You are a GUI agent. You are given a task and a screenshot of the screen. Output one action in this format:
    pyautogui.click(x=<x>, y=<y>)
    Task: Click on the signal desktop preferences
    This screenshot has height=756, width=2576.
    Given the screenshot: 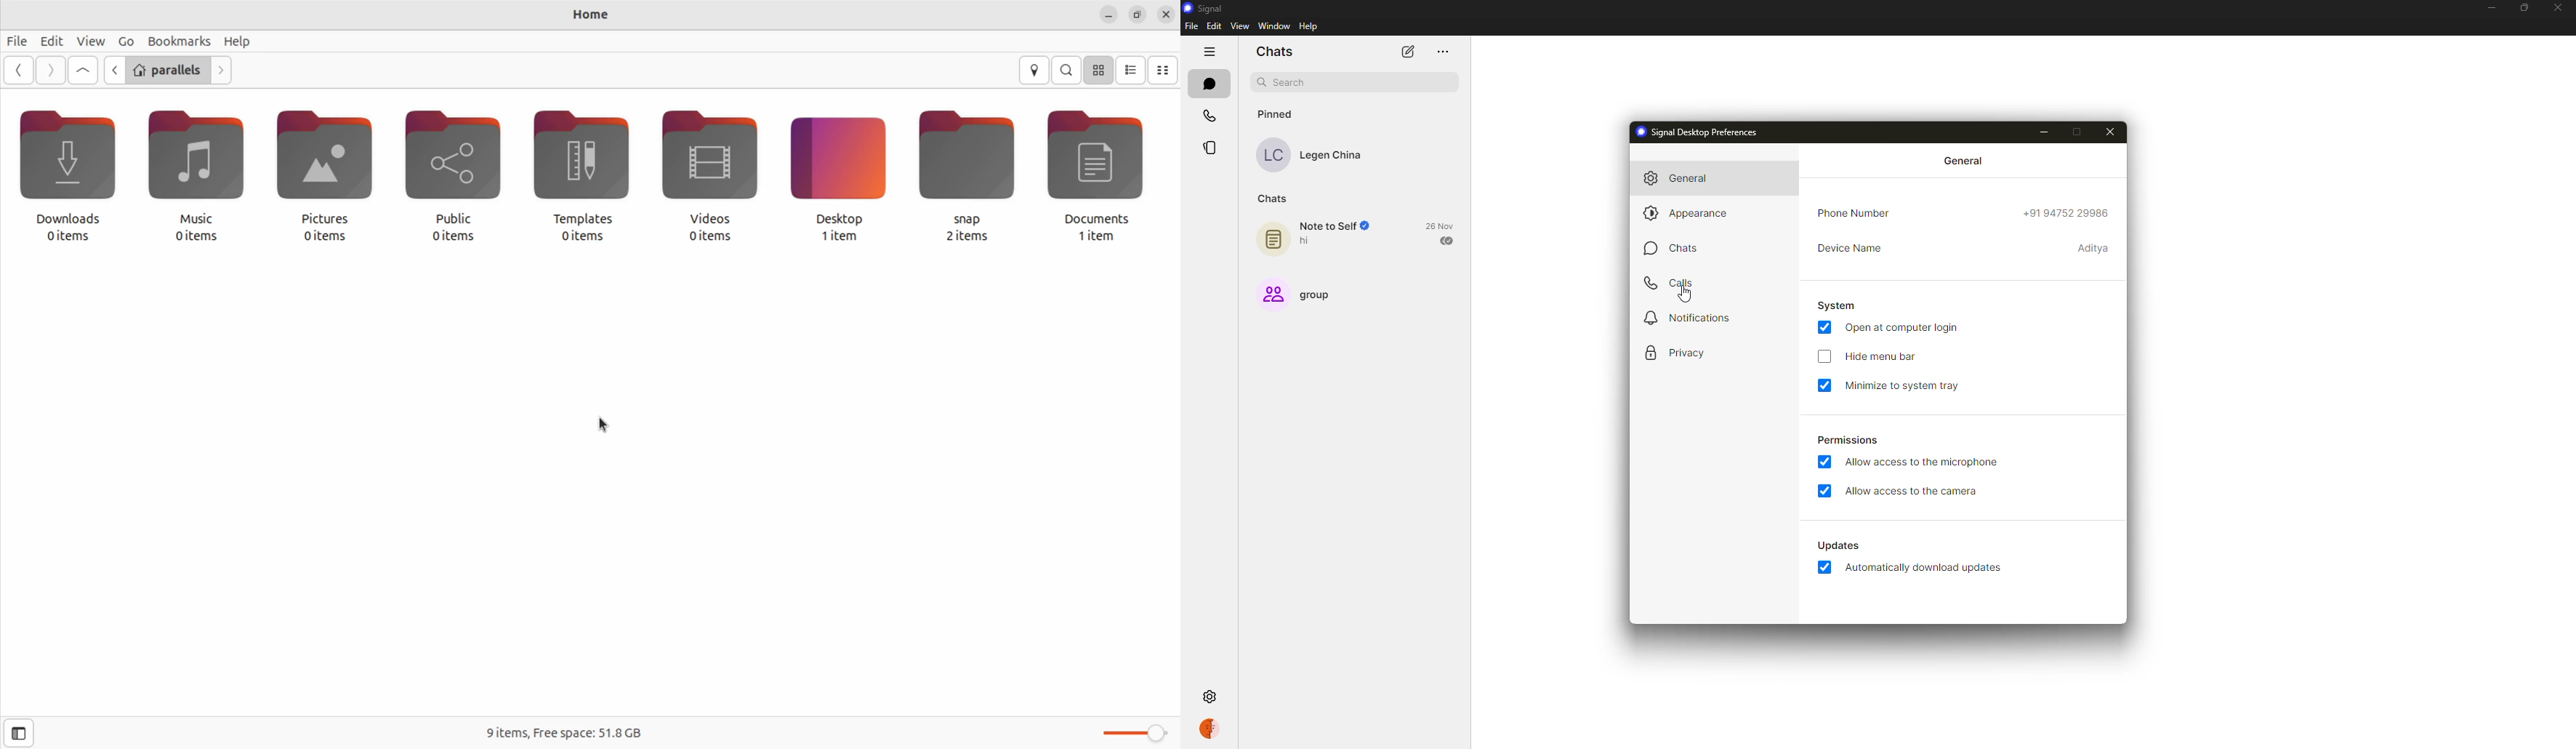 What is the action you would take?
    pyautogui.click(x=1700, y=132)
    